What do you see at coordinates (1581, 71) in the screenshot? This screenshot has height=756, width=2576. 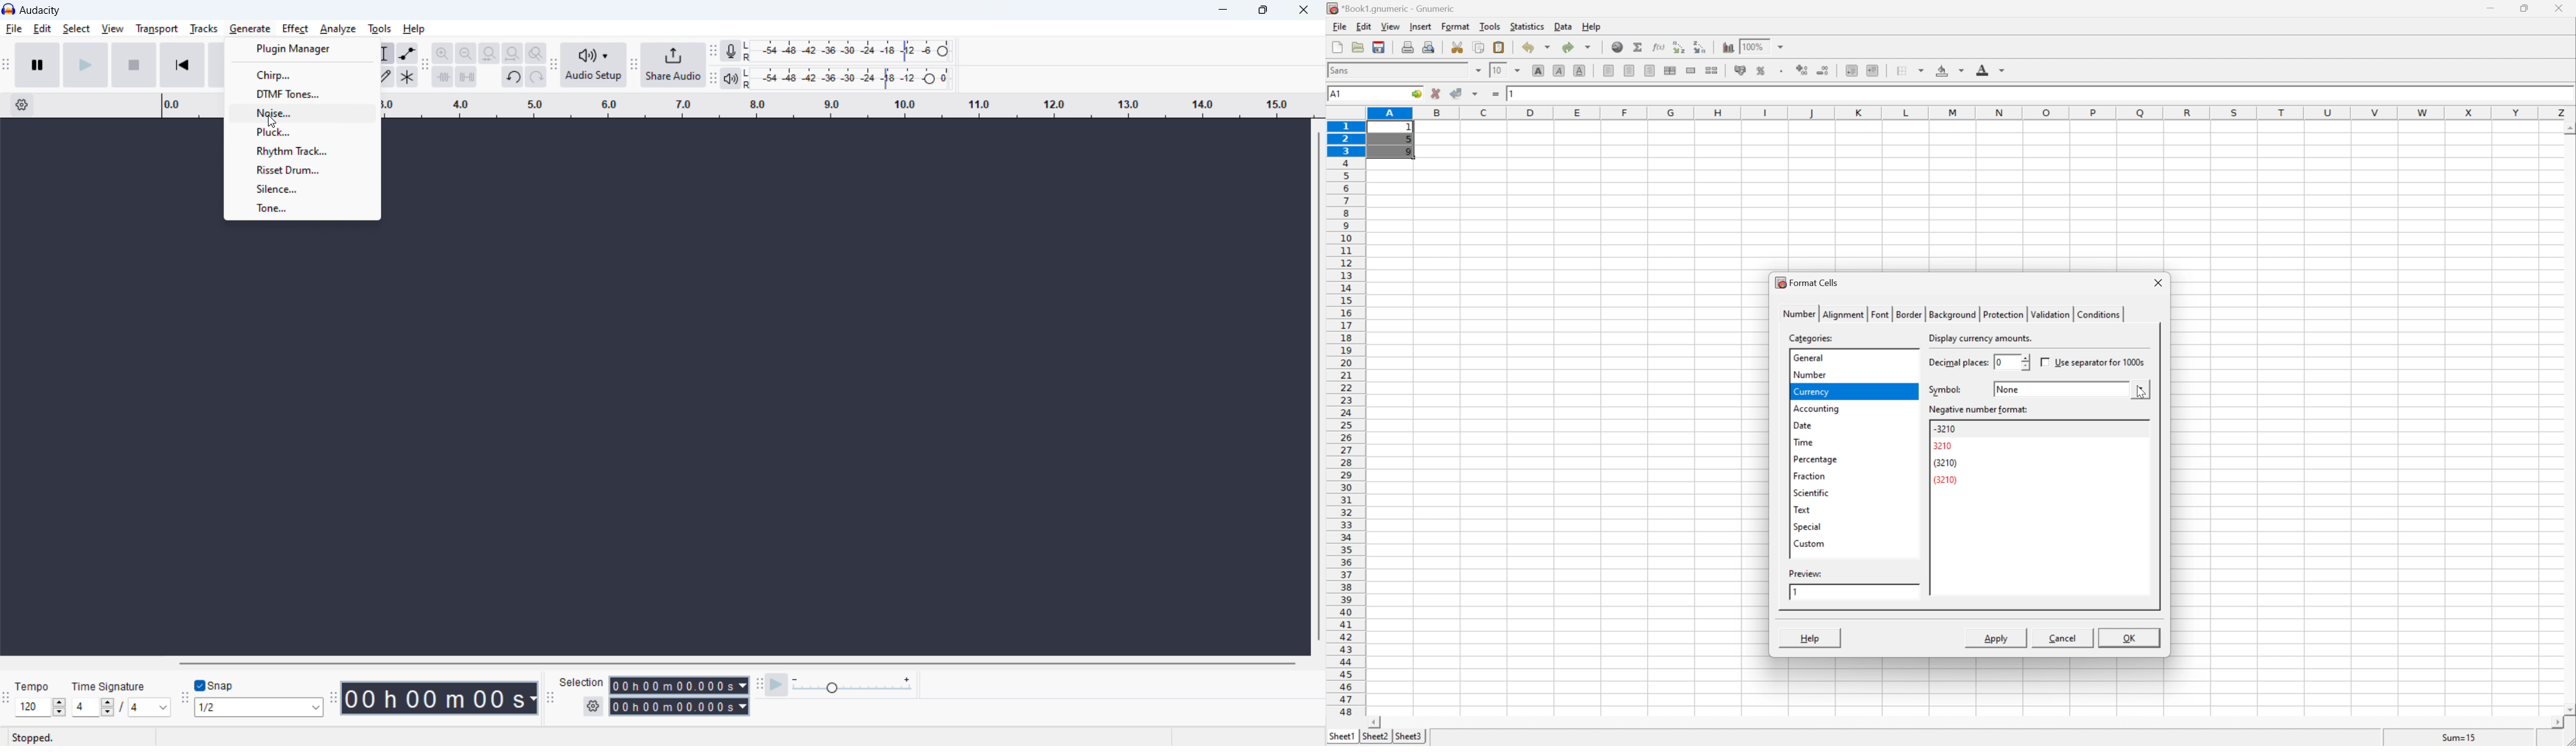 I see `underline` at bounding box center [1581, 71].